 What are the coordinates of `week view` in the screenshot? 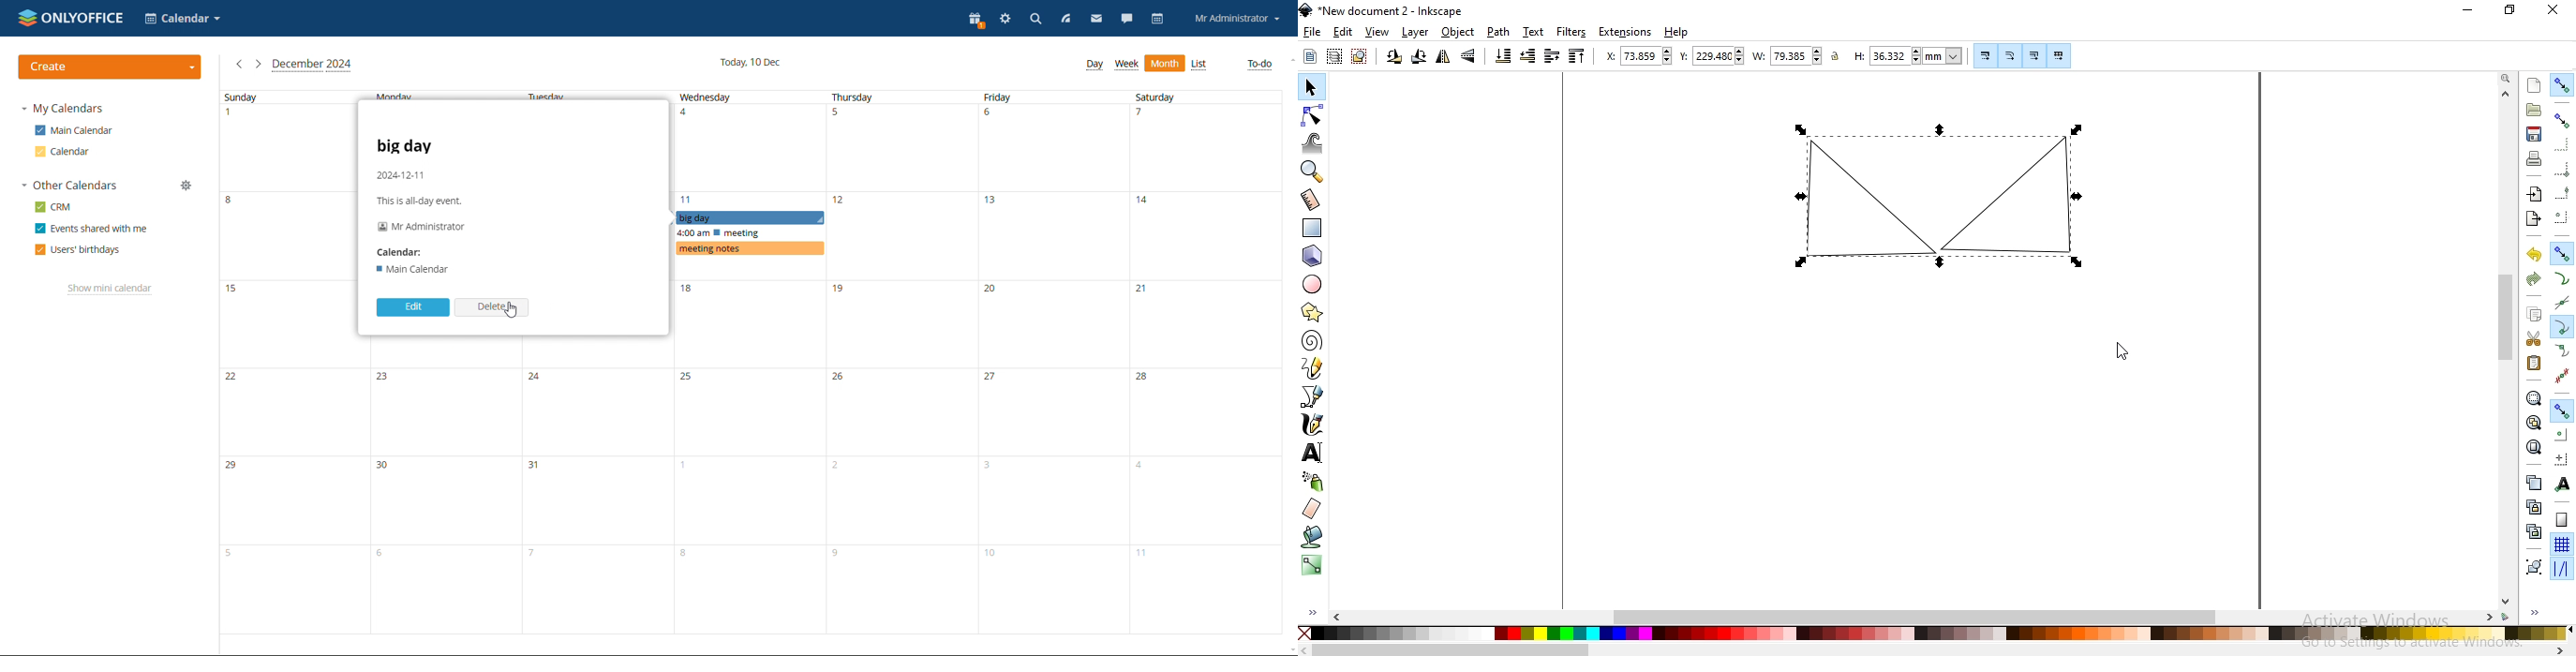 It's located at (1127, 64).